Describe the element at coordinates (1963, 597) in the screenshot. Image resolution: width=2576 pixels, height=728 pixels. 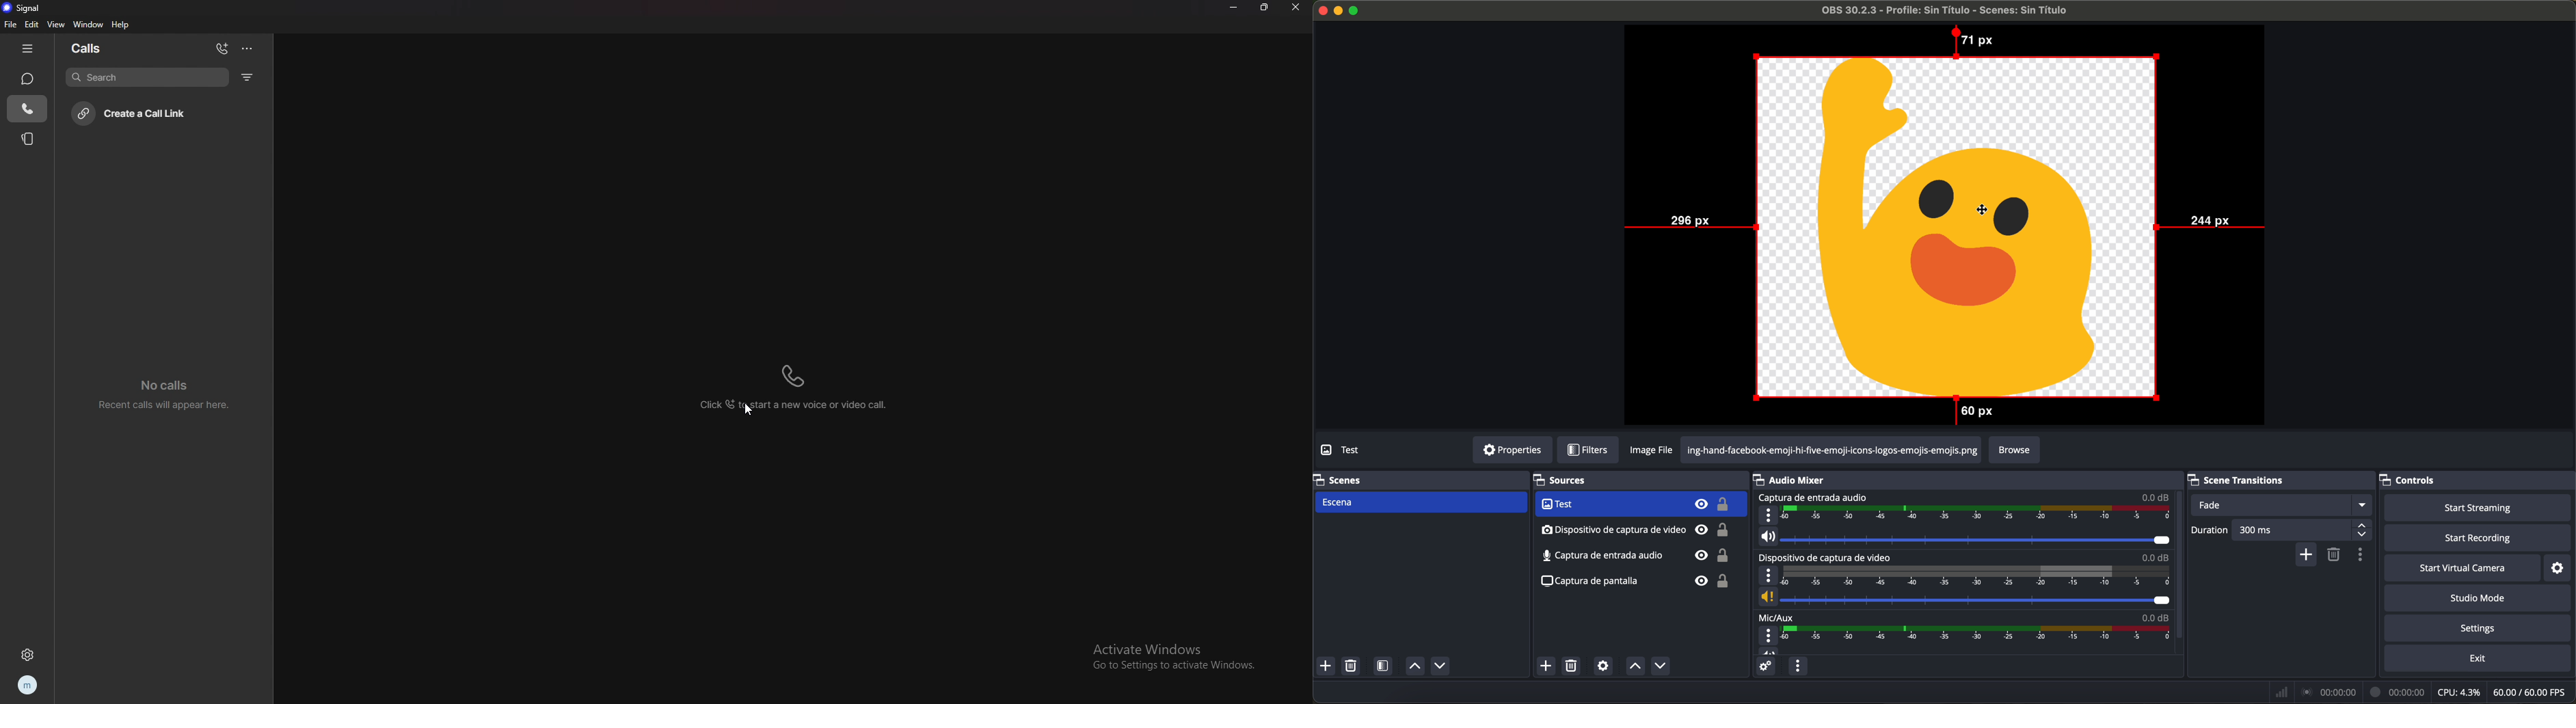
I see `vol` at that location.